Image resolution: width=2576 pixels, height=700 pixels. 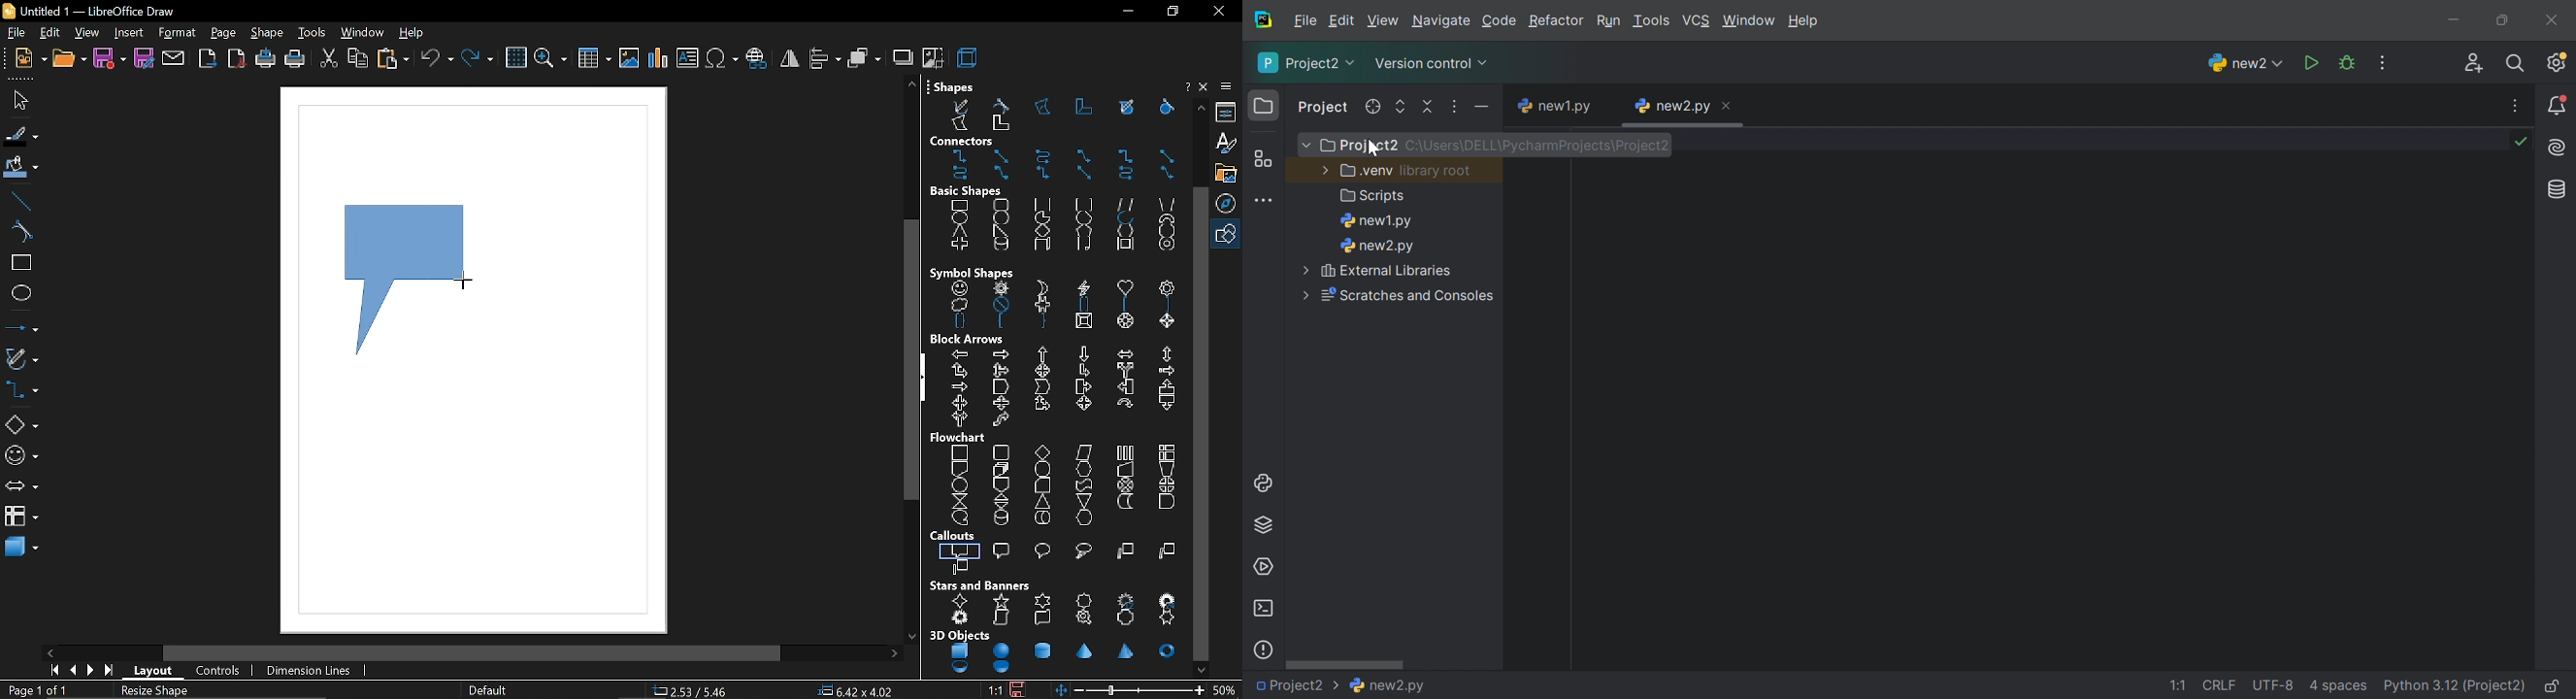 I want to click on select, so click(x=17, y=100).